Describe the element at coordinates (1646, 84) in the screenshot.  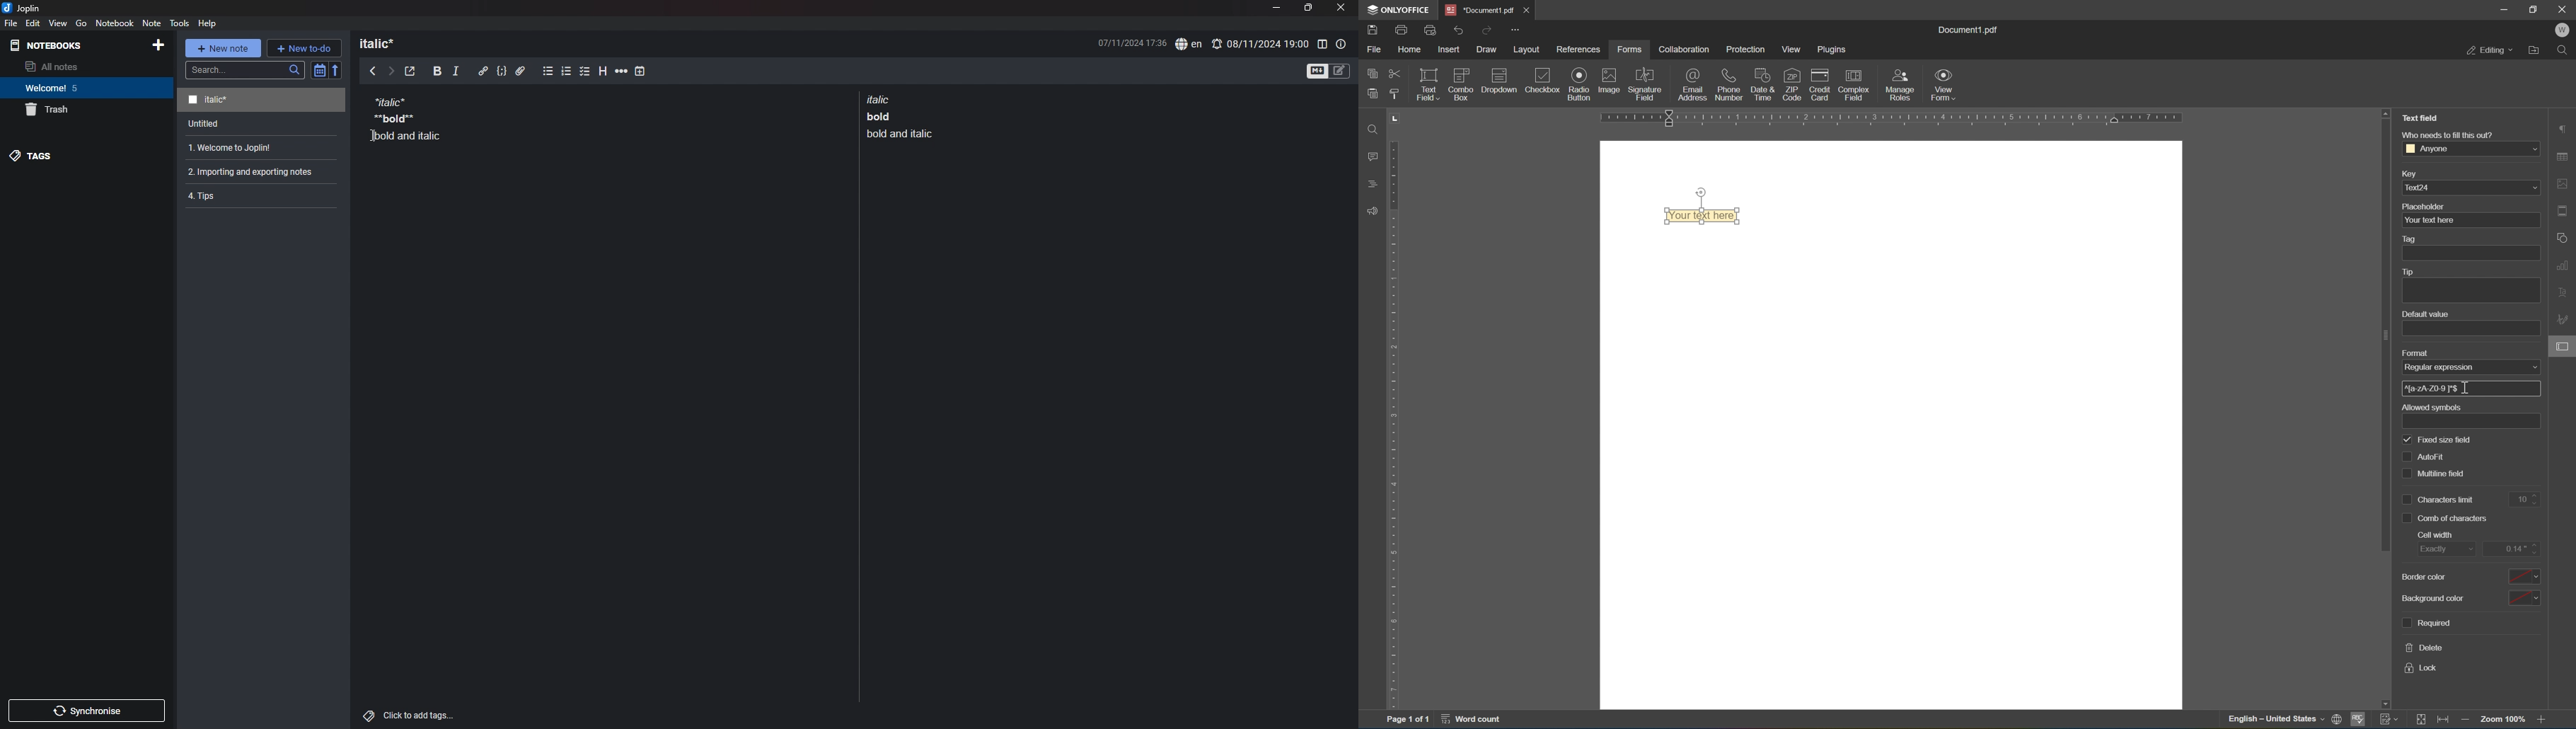
I see `signature field` at that location.